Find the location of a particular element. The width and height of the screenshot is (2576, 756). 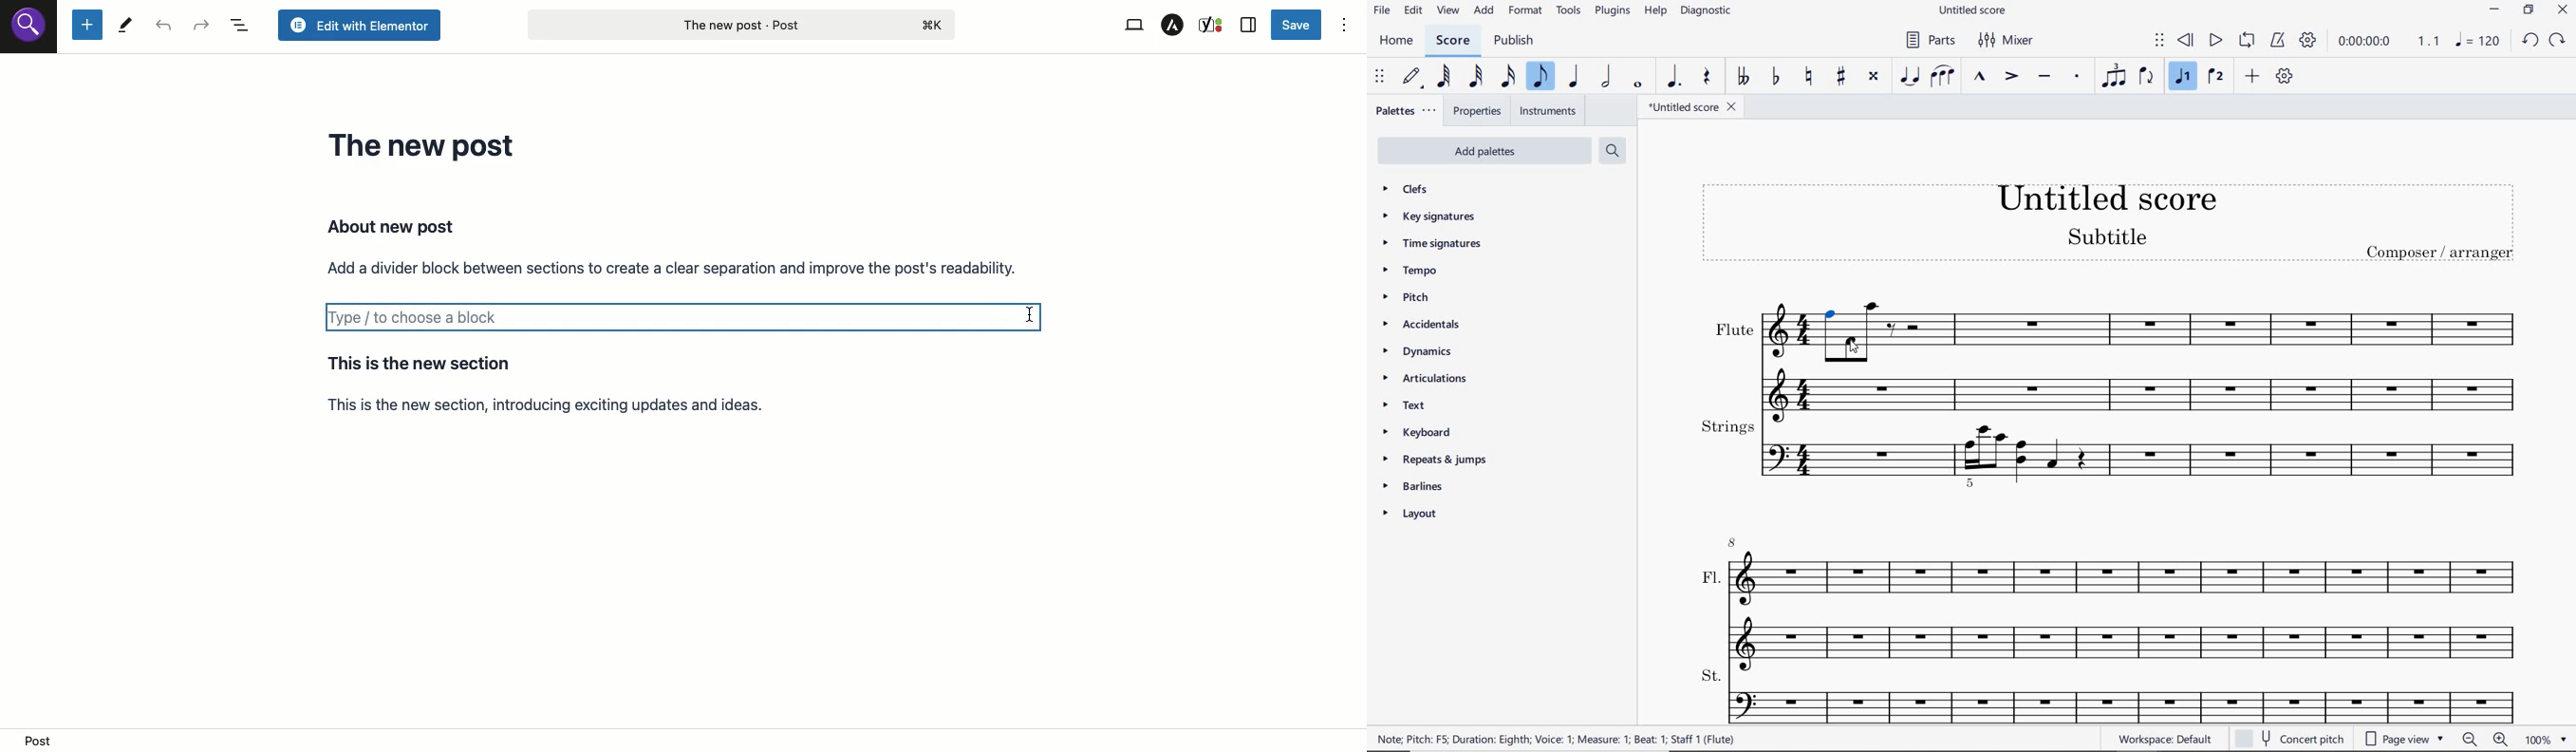

LOOP PLAYBACK is located at coordinates (2247, 41).